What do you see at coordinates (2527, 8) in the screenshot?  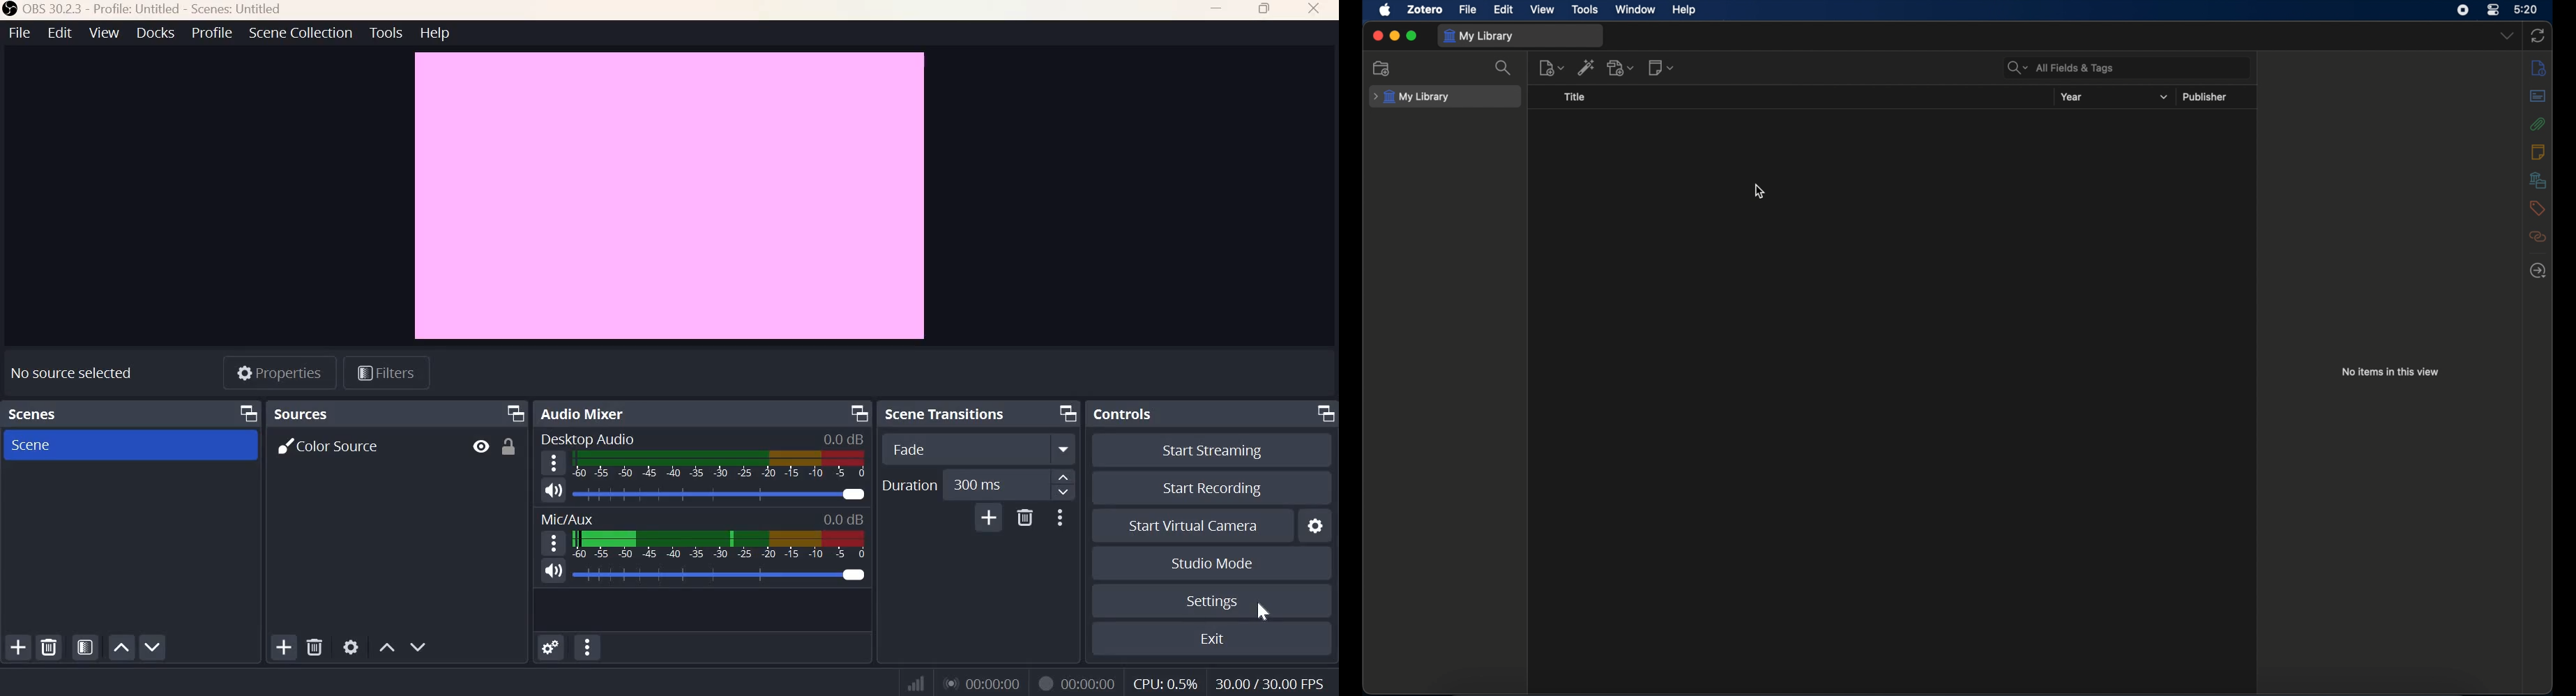 I see `time` at bounding box center [2527, 8].